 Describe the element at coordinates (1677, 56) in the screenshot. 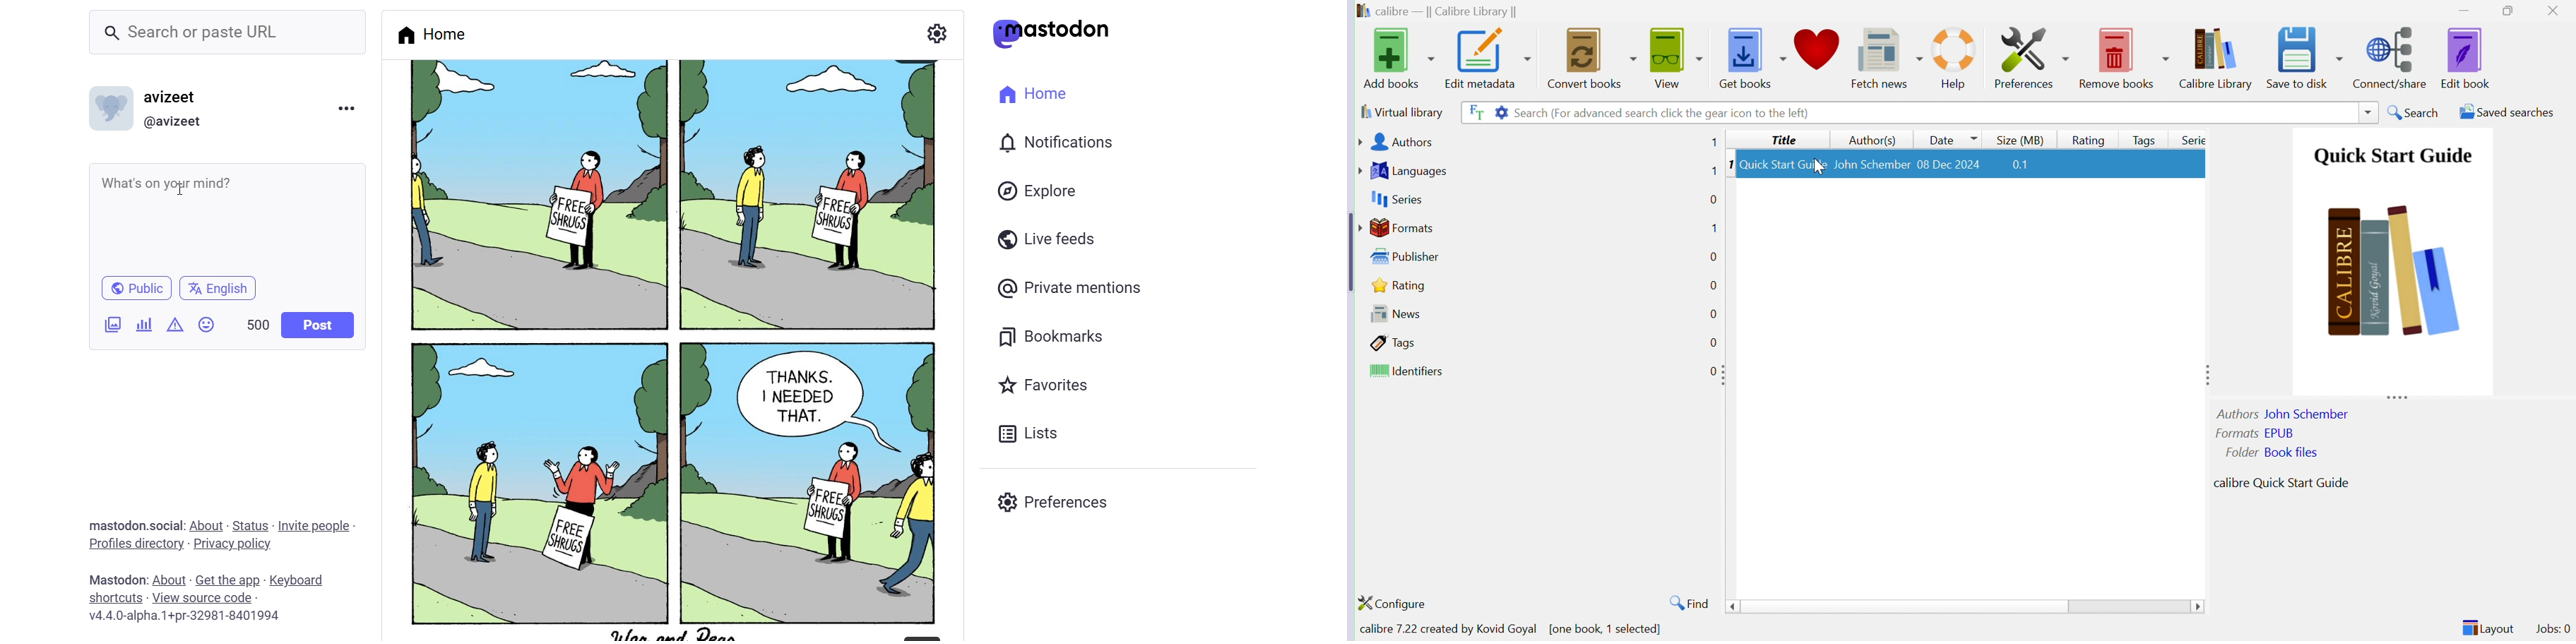

I see `View` at that location.